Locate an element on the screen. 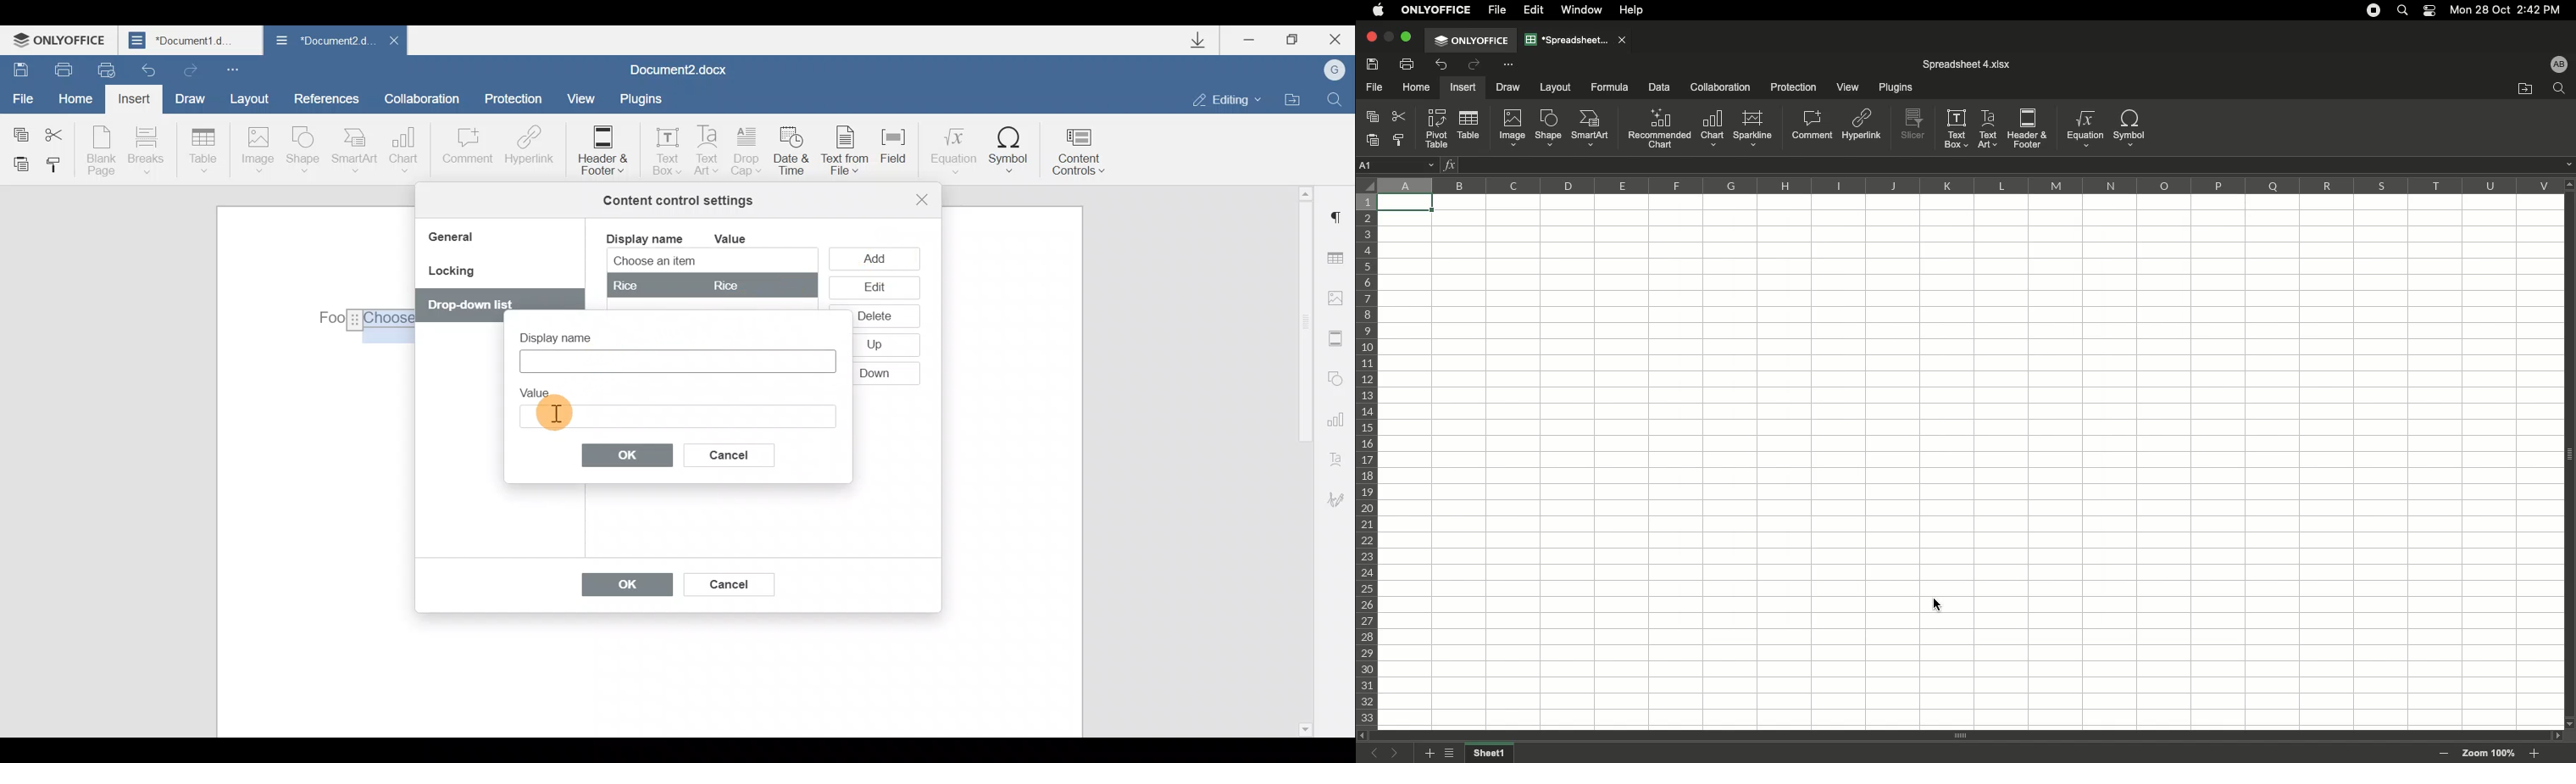 The image size is (2576, 784). Copy is located at coordinates (1374, 118).